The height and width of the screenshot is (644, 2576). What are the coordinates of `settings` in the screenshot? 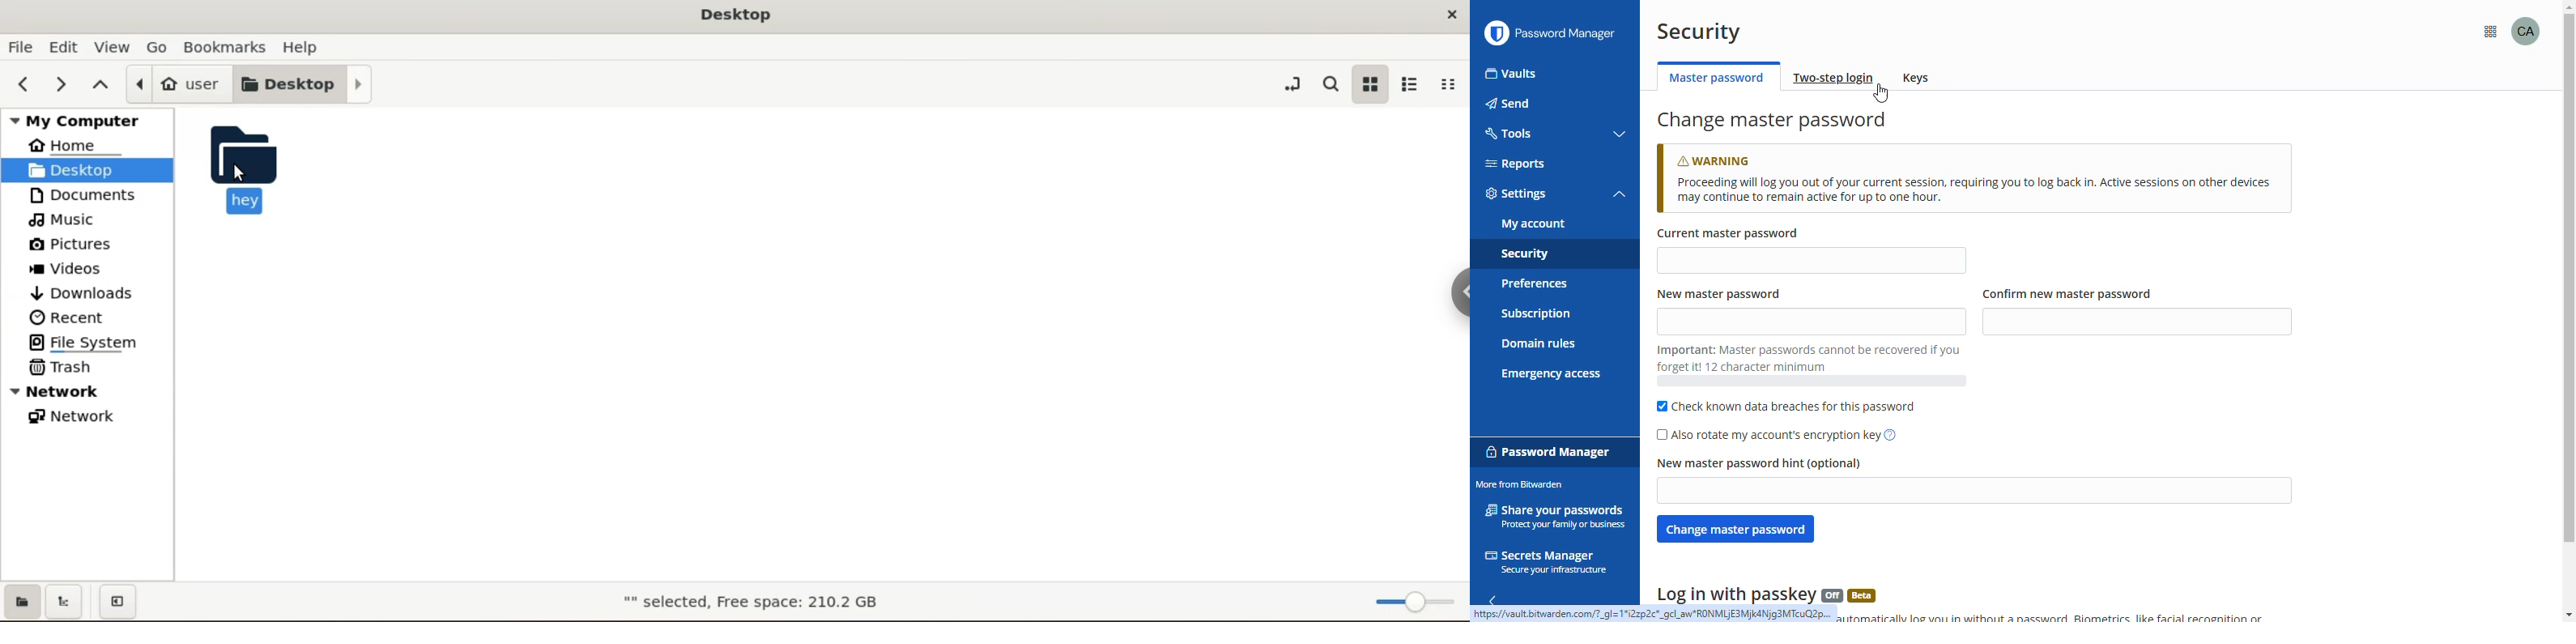 It's located at (1517, 194).